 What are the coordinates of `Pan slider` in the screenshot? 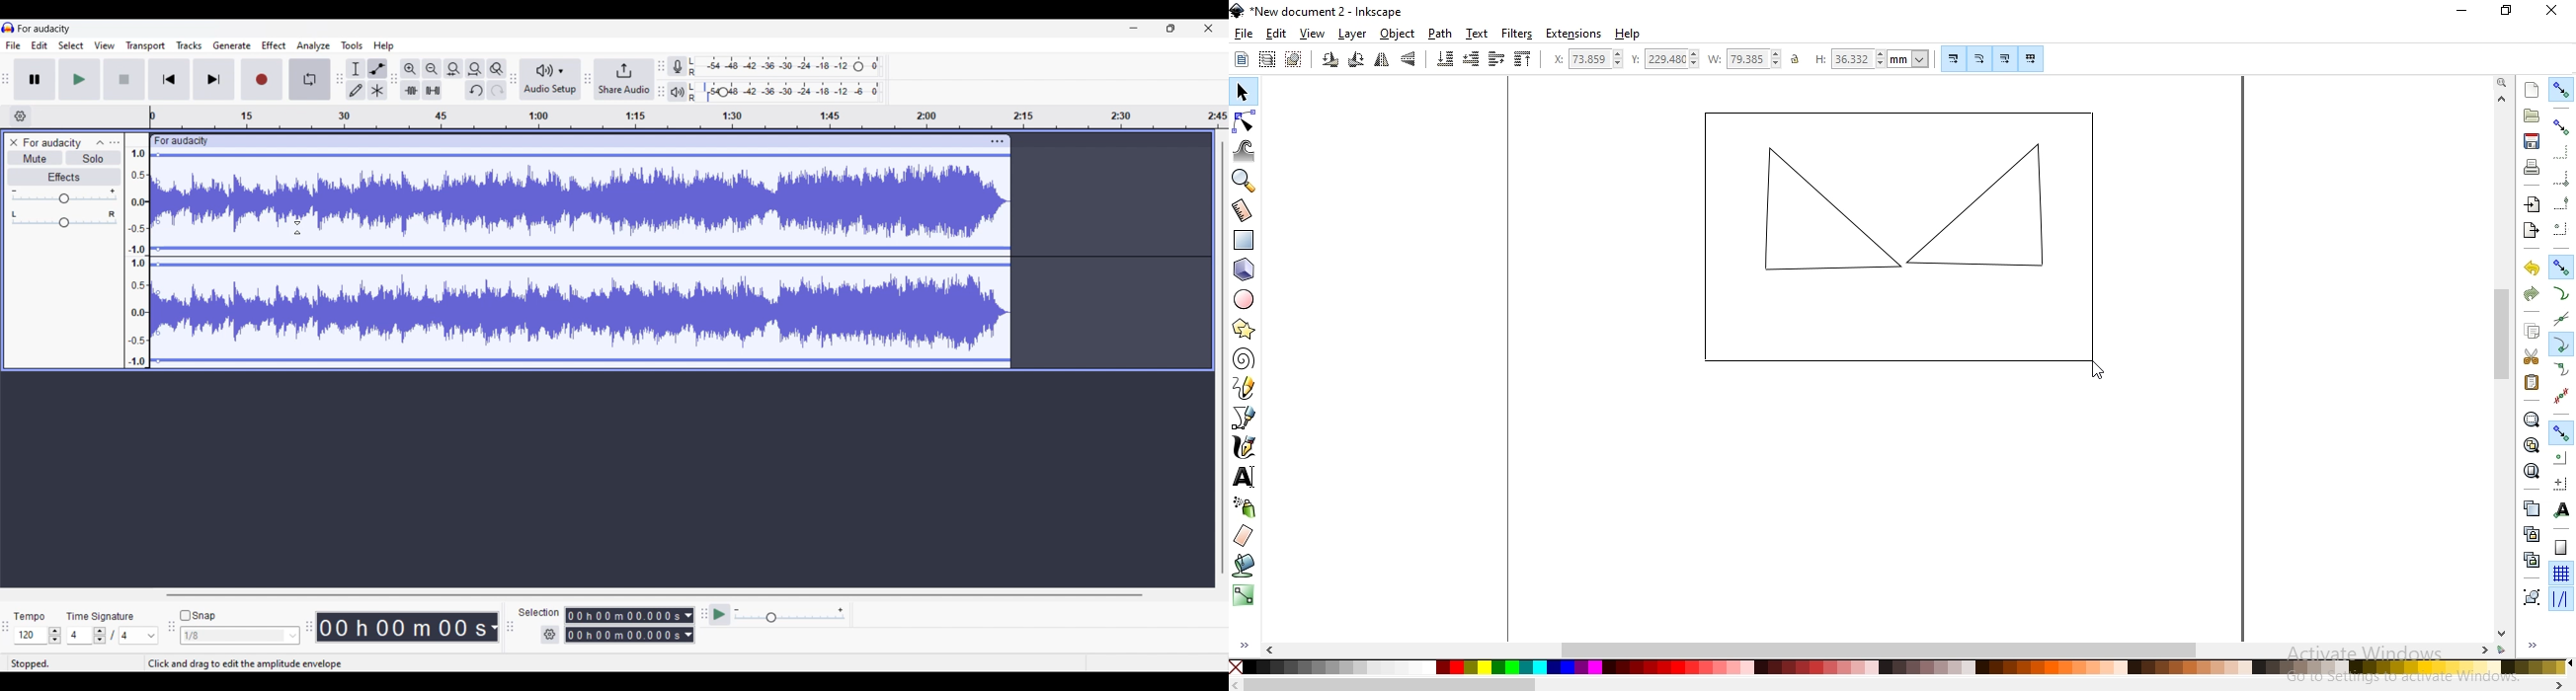 It's located at (63, 219).